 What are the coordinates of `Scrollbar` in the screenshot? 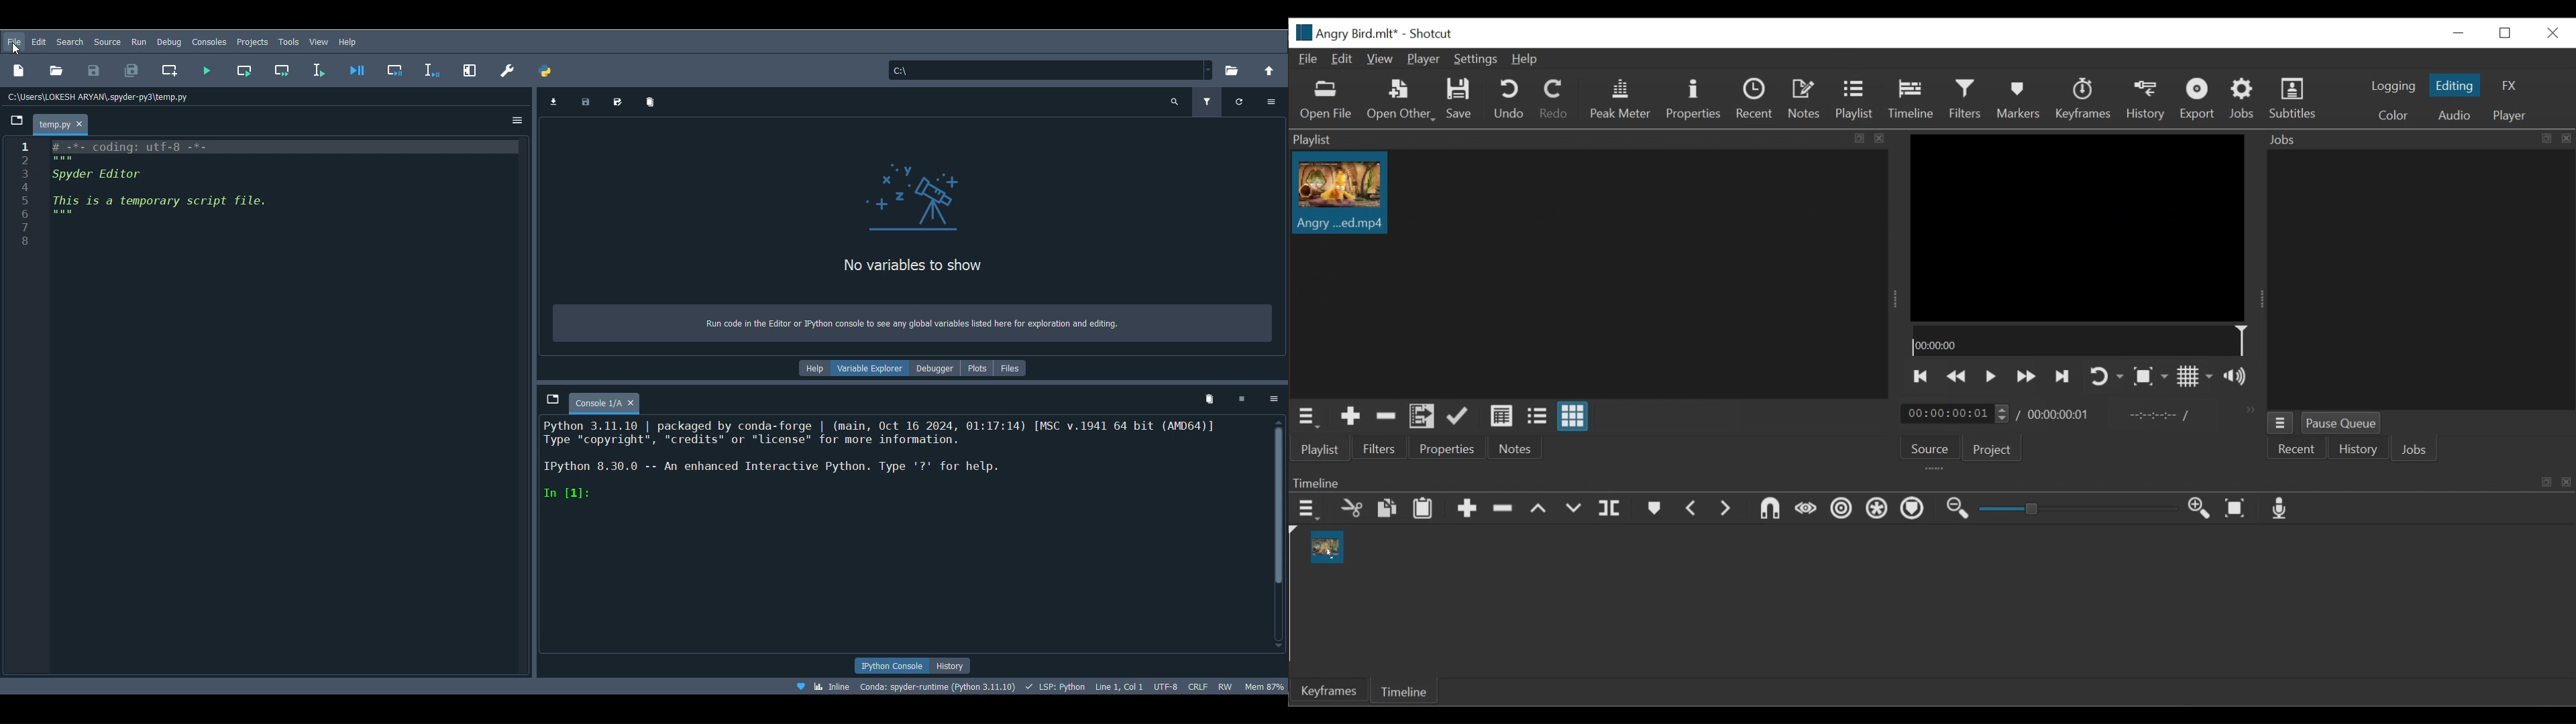 It's located at (1281, 534).